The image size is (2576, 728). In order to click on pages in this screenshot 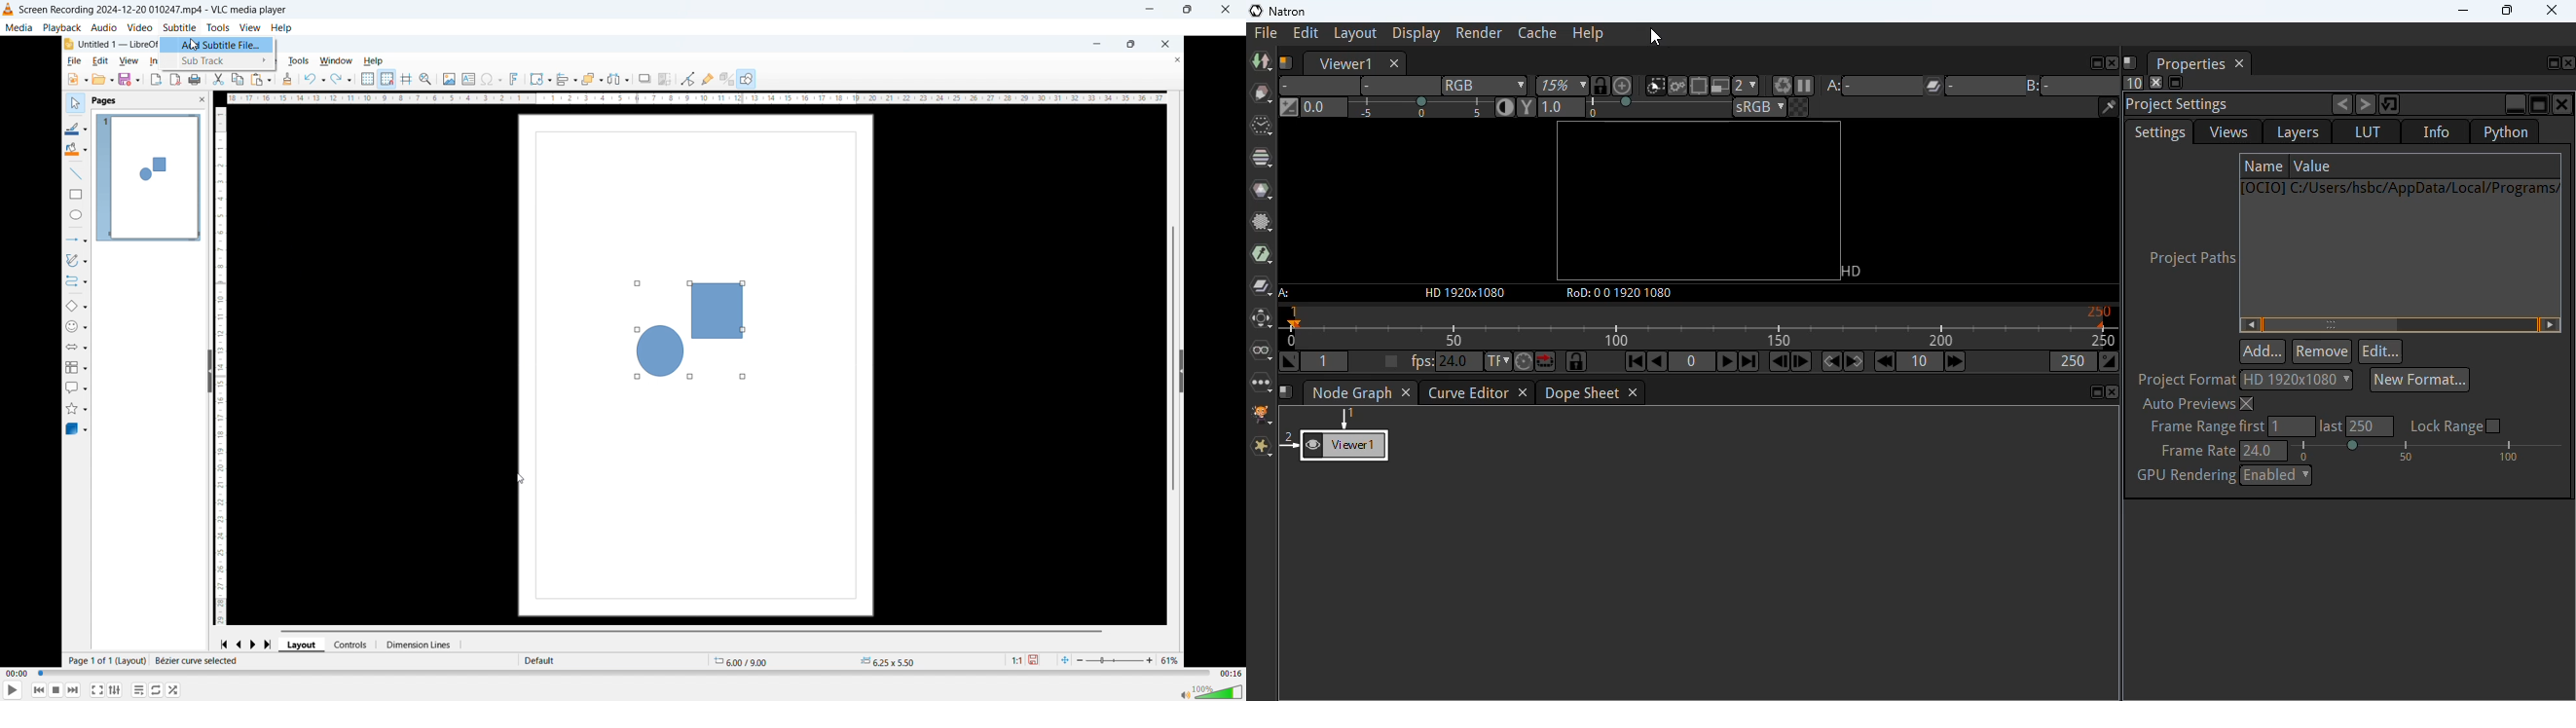, I will do `click(105, 102)`.